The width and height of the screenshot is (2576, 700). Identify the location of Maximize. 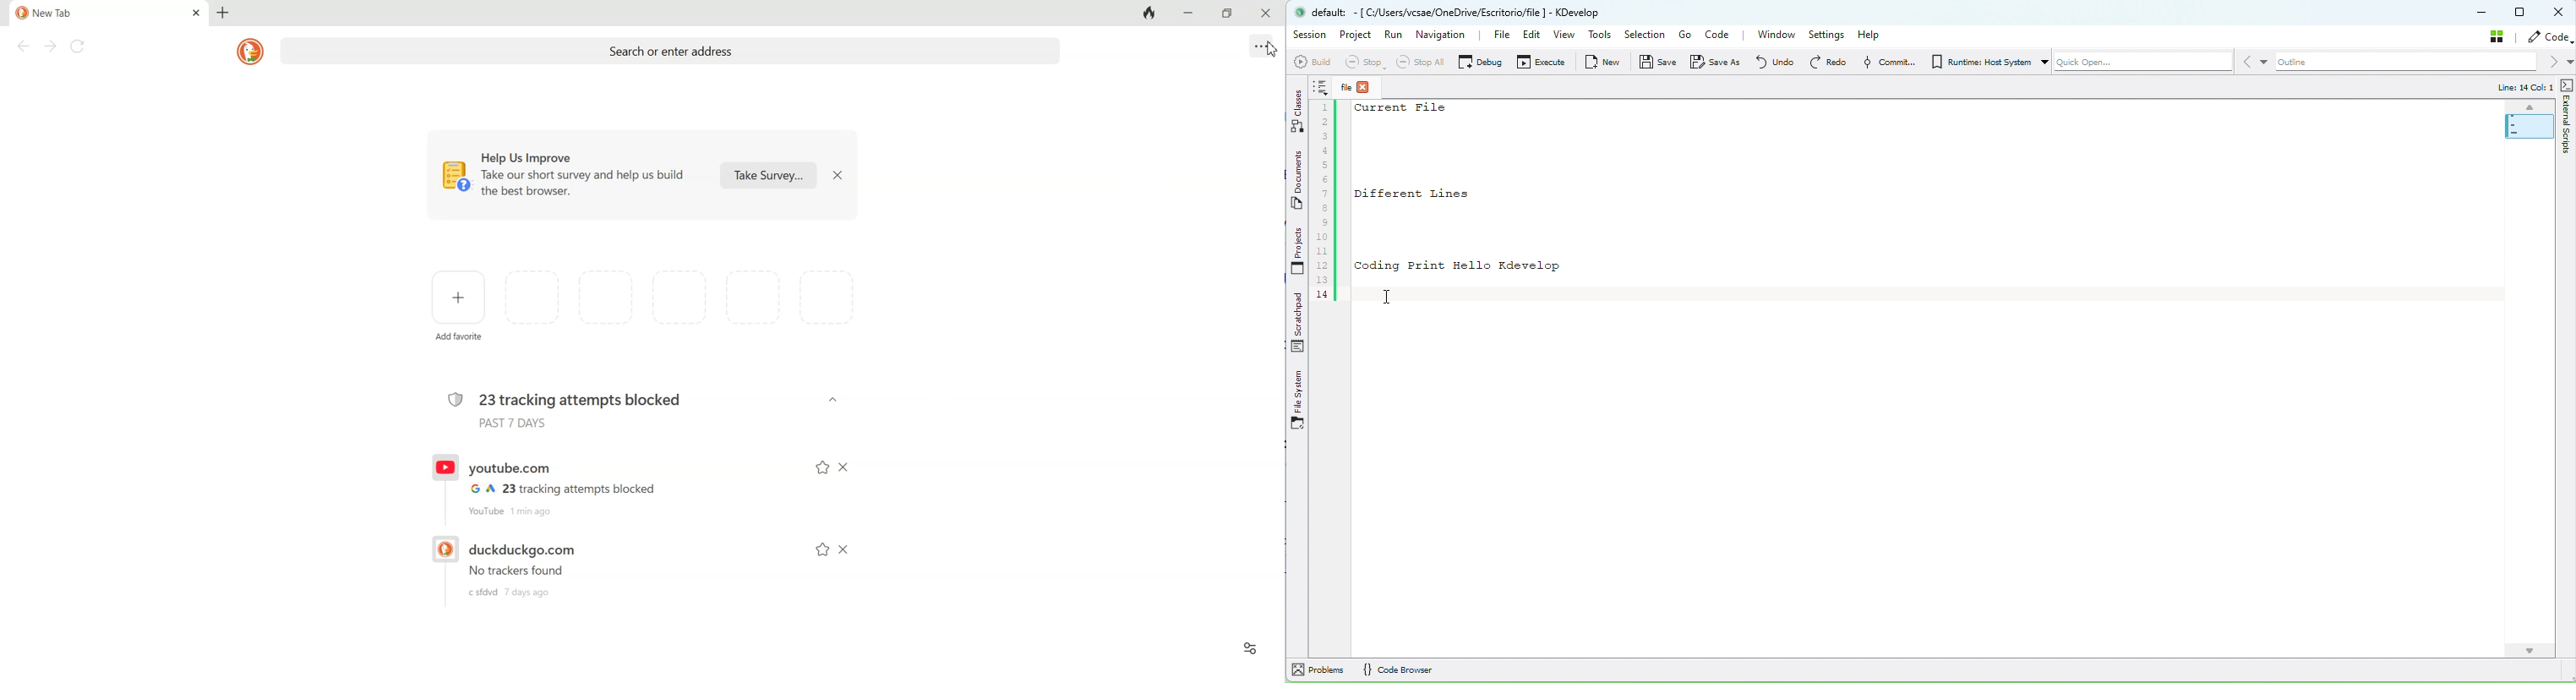
(1230, 14).